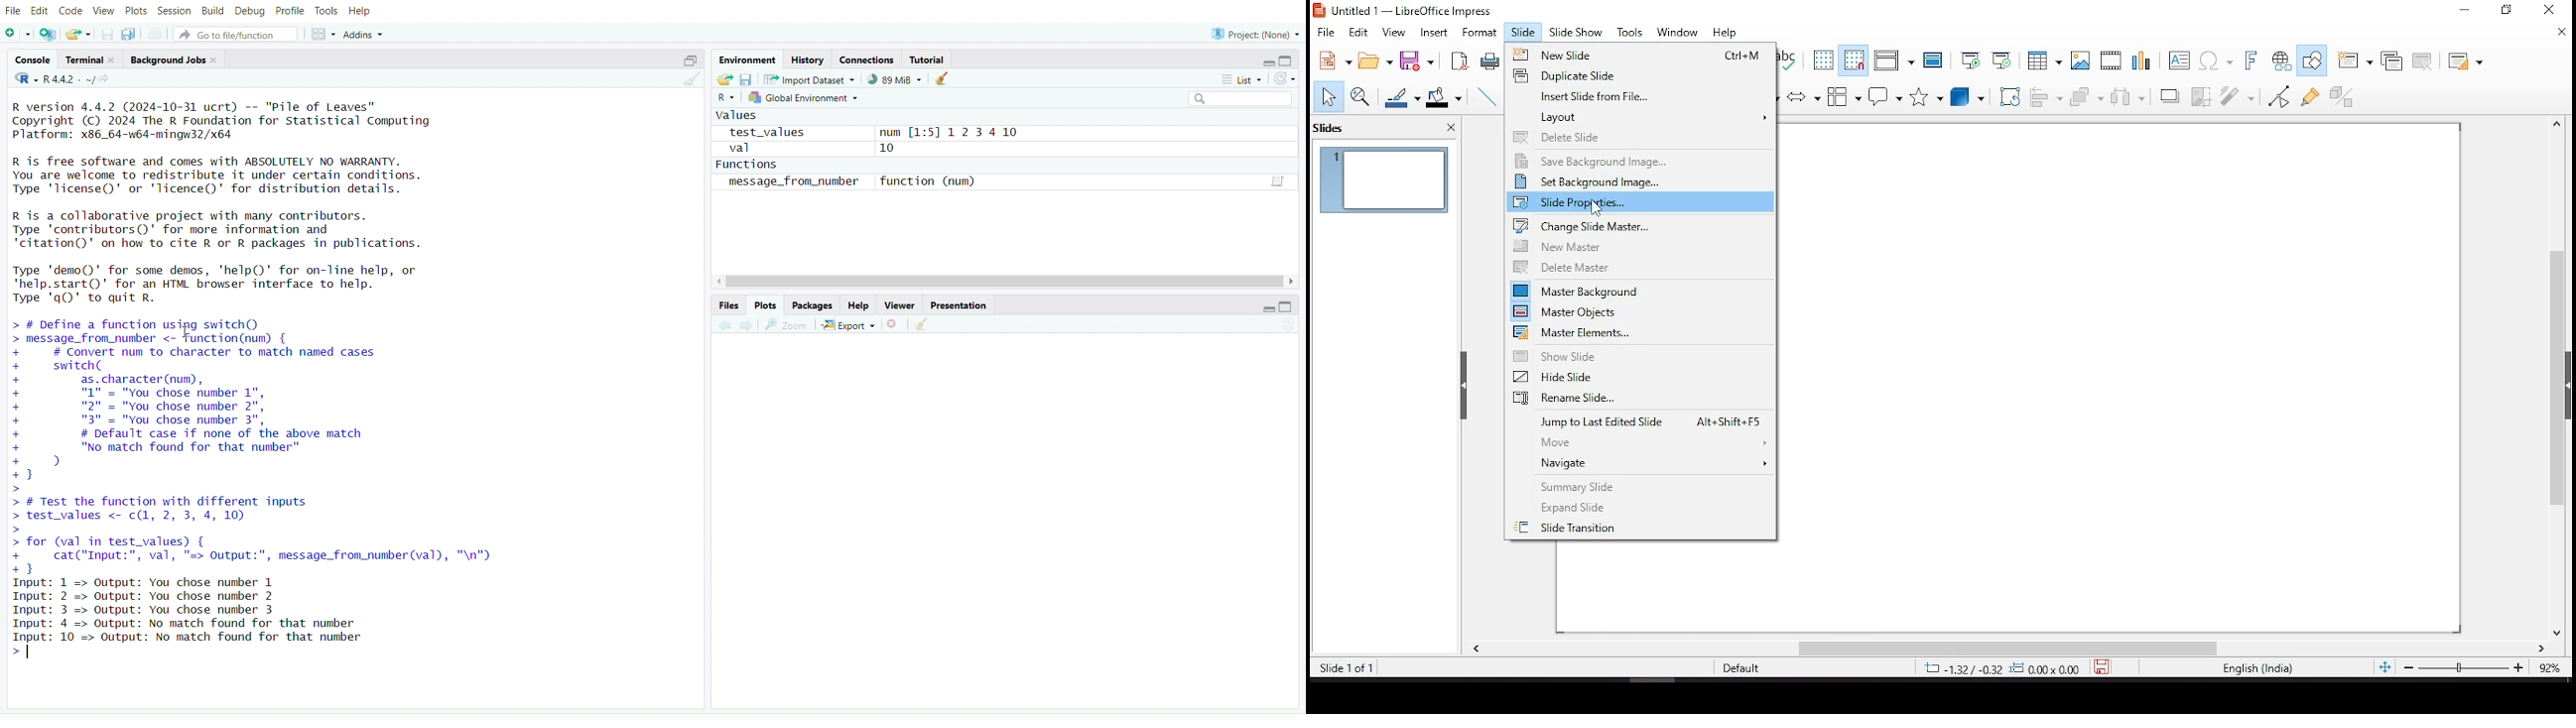  What do you see at coordinates (188, 332) in the screenshot?
I see `Text cursor` at bounding box center [188, 332].